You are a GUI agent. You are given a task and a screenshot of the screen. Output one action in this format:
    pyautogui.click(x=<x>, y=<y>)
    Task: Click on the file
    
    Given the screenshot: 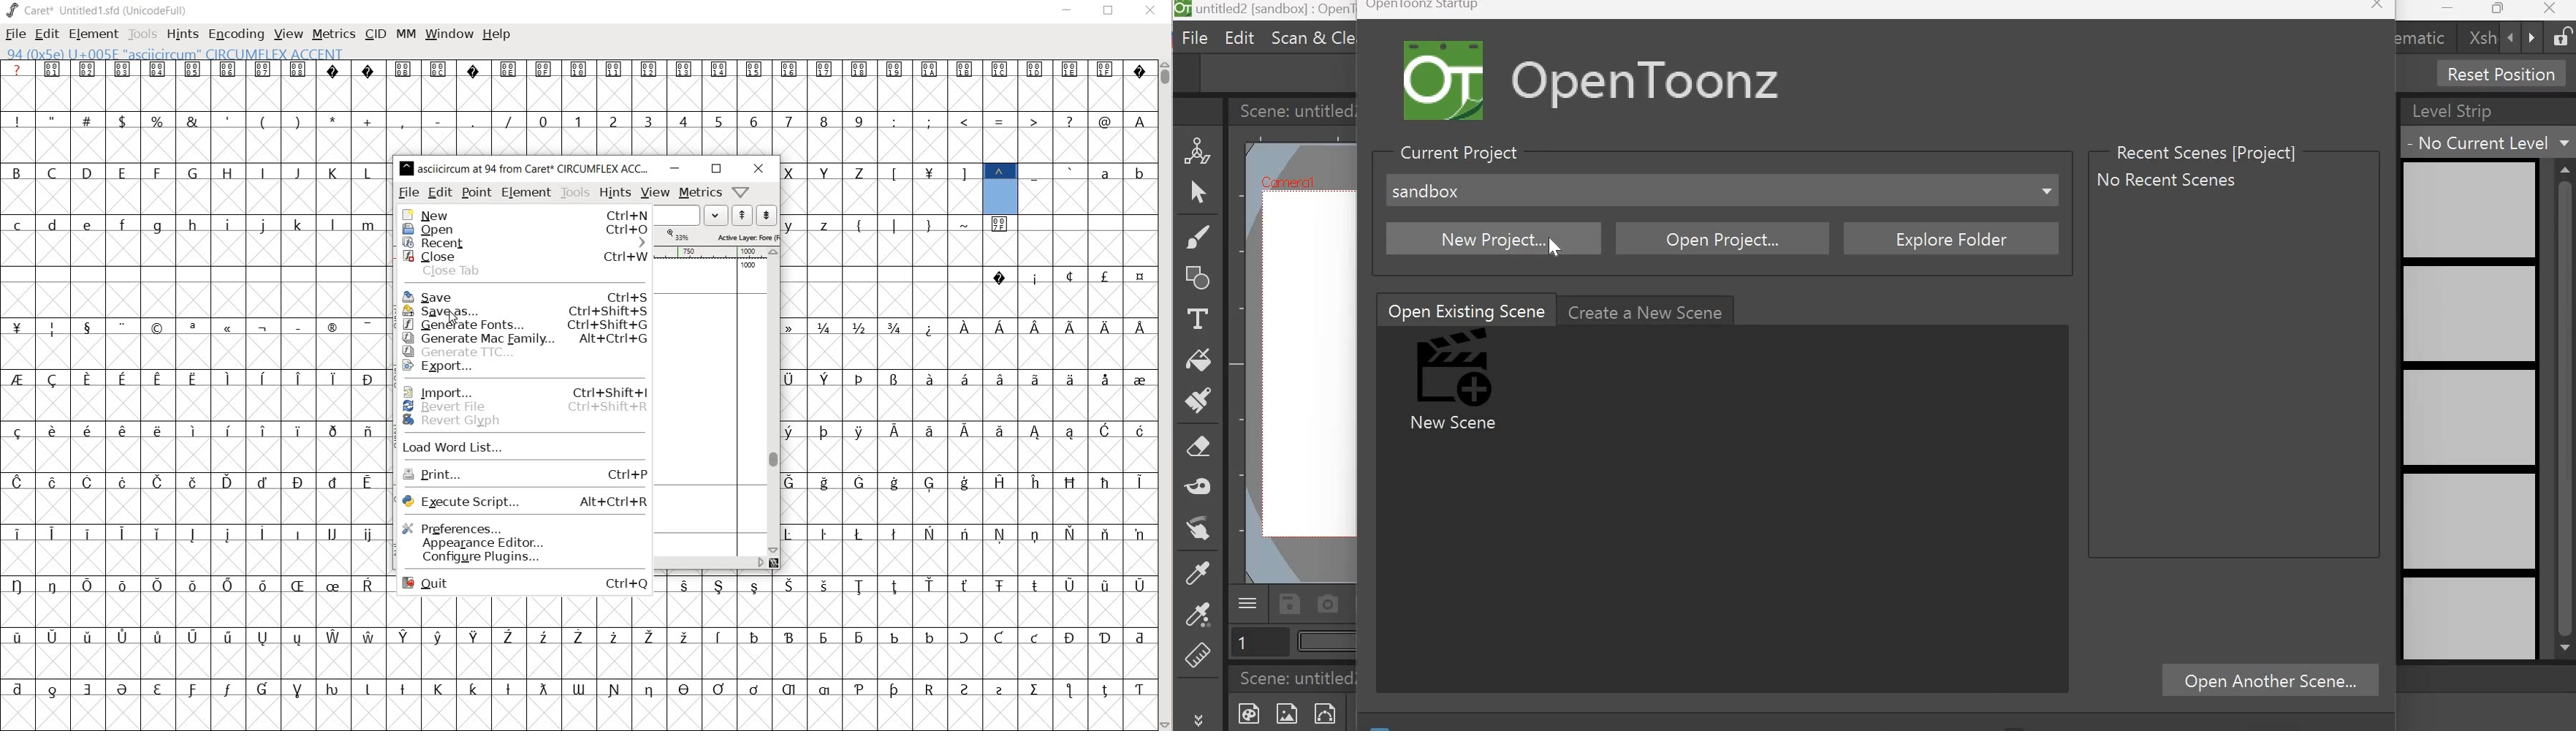 What is the action you would take?
    pyautogui.click(x=408, y=193)
    